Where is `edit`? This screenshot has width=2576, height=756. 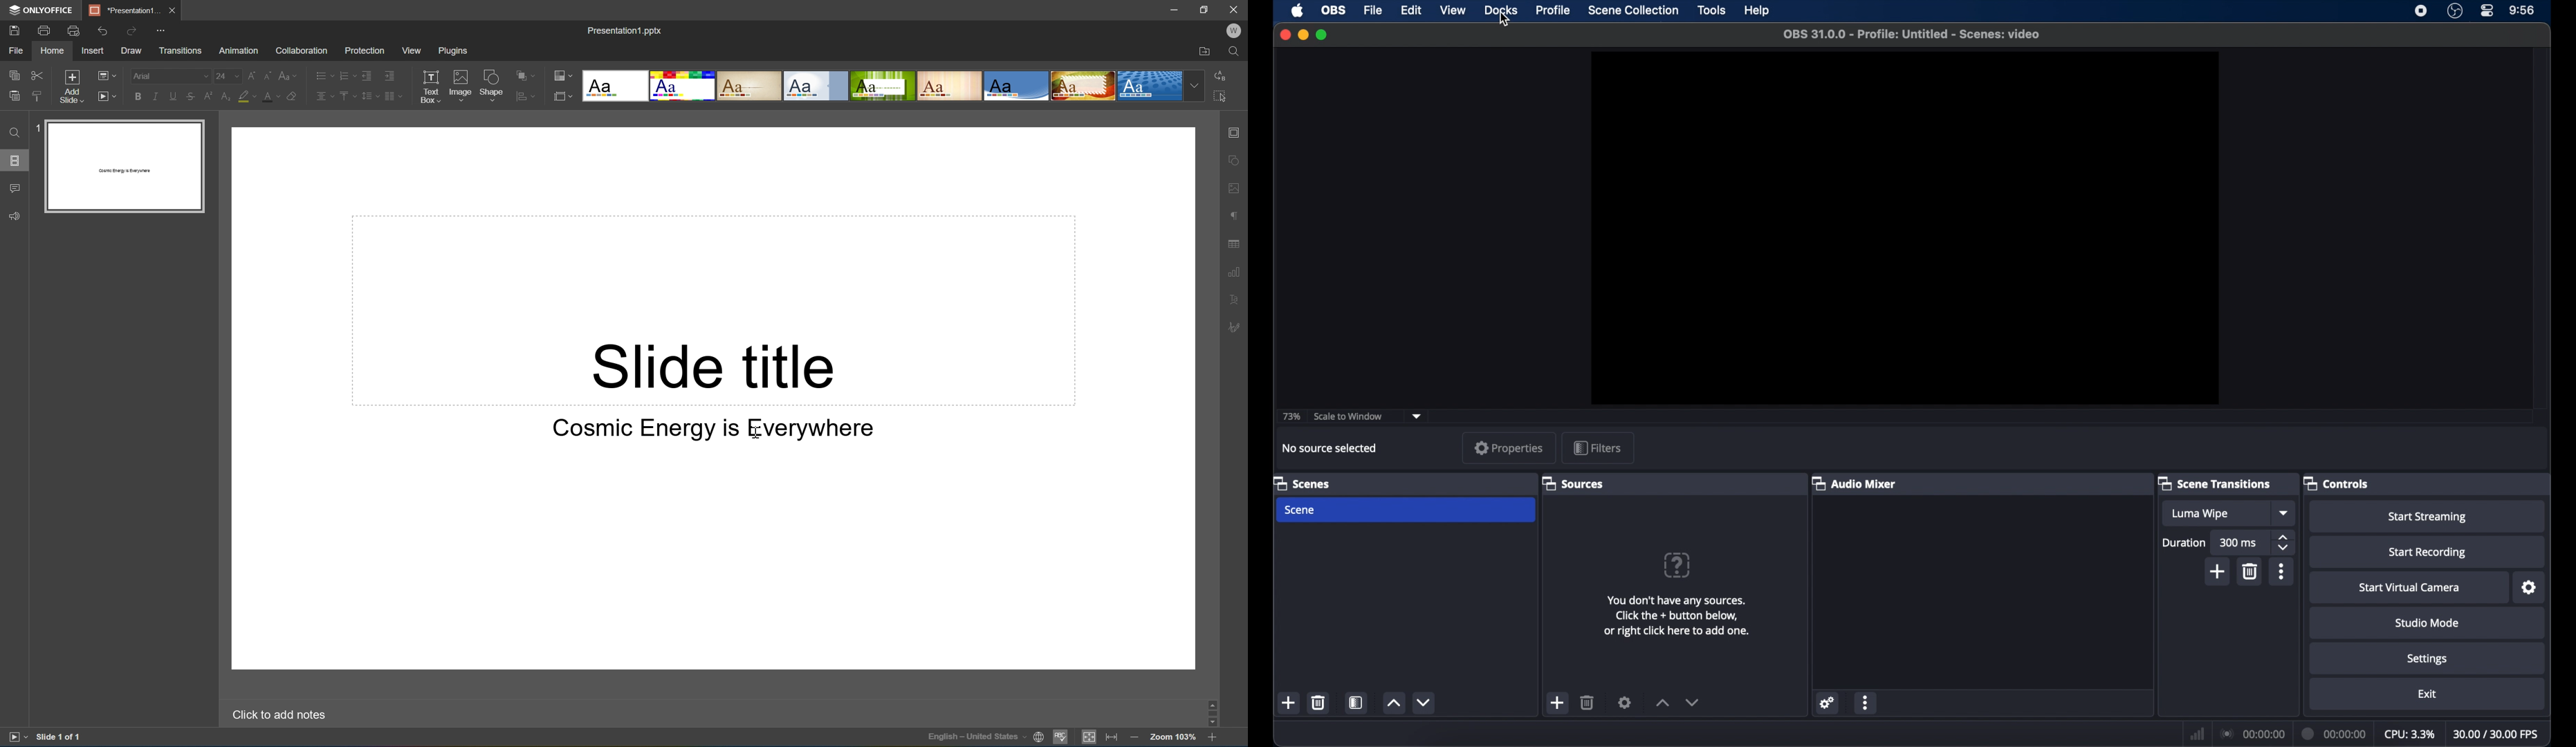 edit is located at coordinates (1410, 10).